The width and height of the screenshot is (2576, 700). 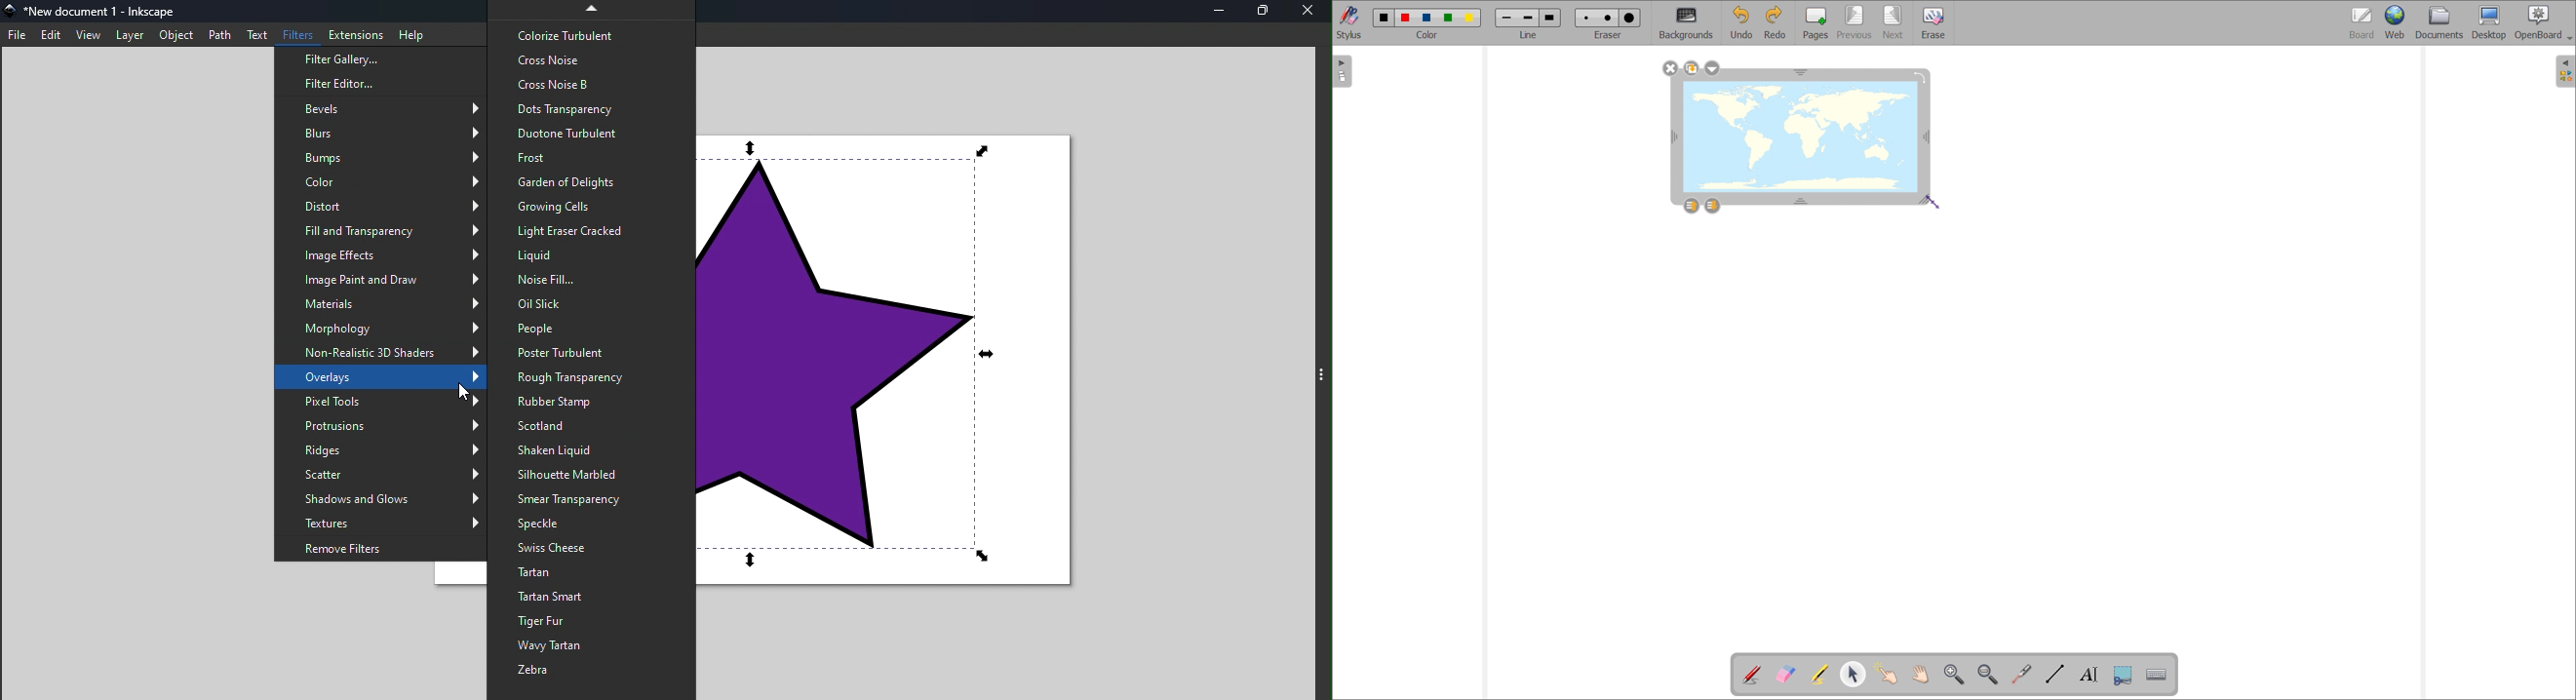 I want to click on Garden of delights, so click(x=589, y=183).